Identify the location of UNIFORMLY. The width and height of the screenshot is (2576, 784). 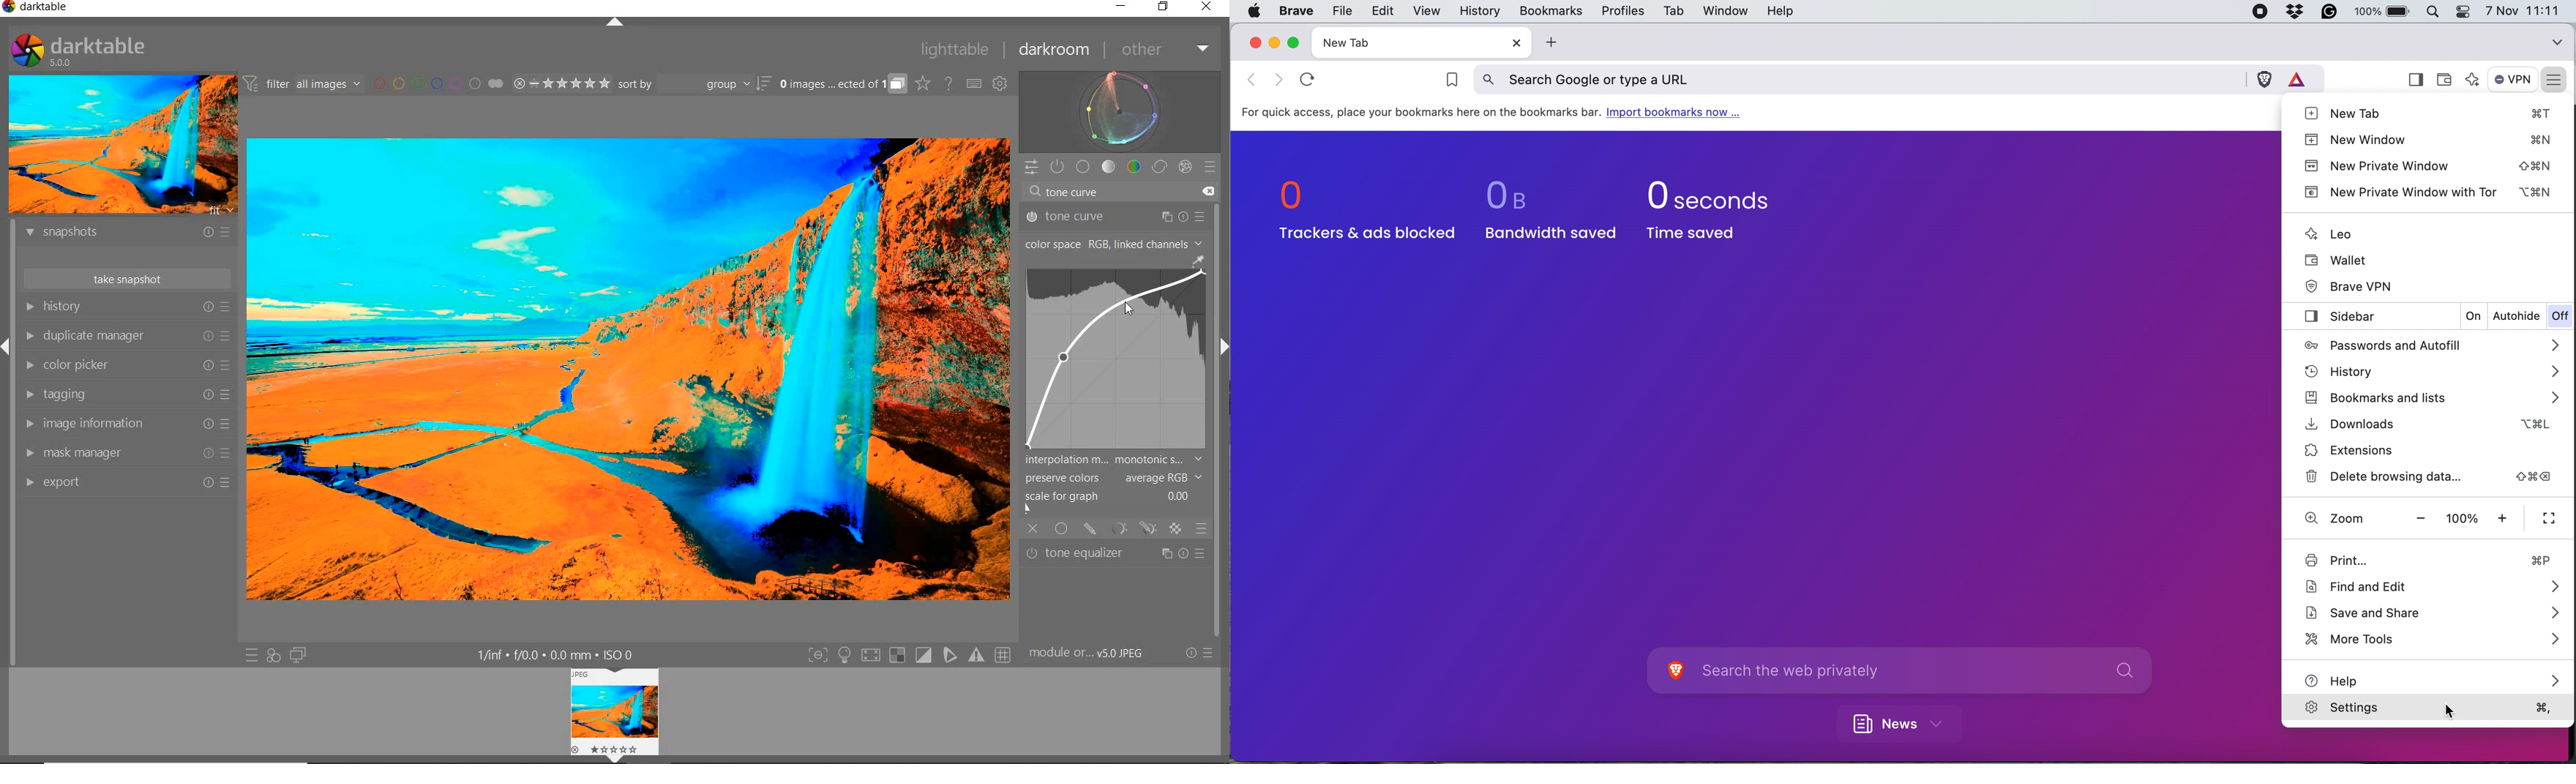
(1061, 529).